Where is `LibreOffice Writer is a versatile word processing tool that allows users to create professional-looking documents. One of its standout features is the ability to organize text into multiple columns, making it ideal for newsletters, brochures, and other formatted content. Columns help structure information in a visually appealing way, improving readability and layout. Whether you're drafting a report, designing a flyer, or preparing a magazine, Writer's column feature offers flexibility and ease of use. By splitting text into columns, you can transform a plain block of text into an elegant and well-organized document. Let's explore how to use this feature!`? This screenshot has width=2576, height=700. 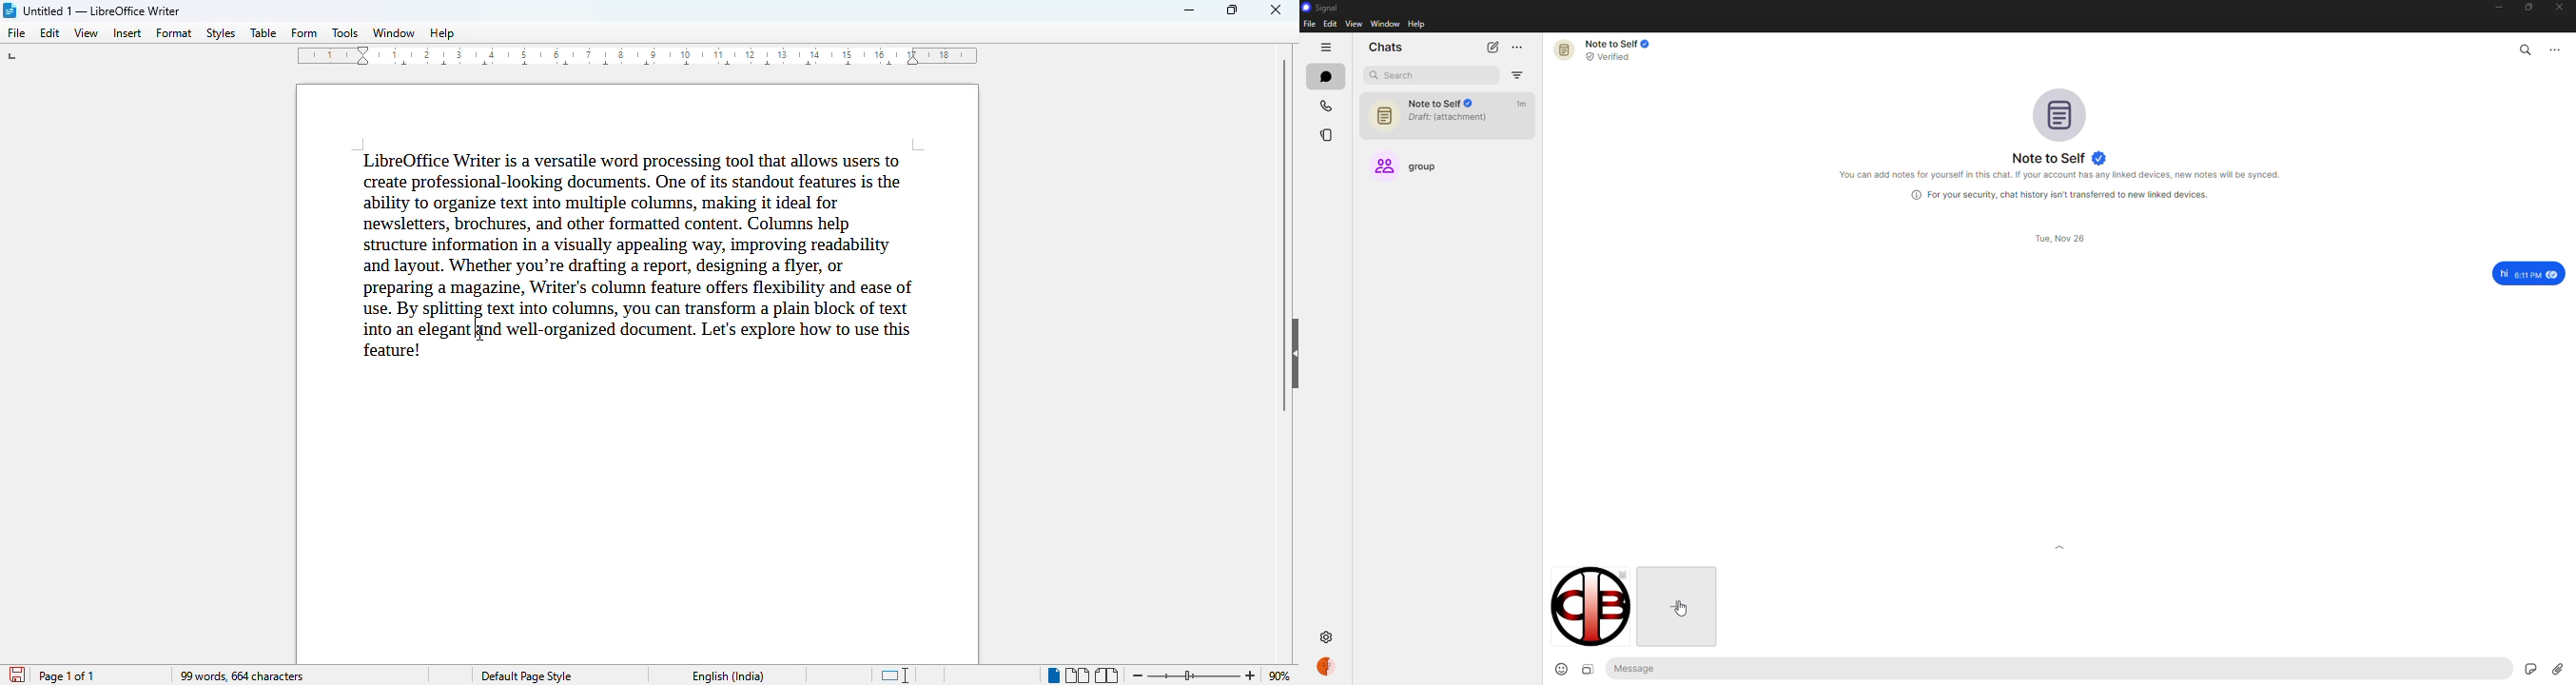
LibreOffice Writer is a versatile word processing tool that allows users to create professional-looking documents. One of its standout features is the ability to organize text into multiple columns, making it ideal for newsletters, brochures, and other formatted content. Columns help structure information in a visually appealing way, improving readability and layout. Whether you're drafting a report, designing a flyer, or preparing a magazine, Writer's column feature offers flexibility and ease of use. By splitting text into columns, you can transform a plain block of text into an elegant and well-organized document. Let's explore how to use this feature! is located at coordinates (631, 256).